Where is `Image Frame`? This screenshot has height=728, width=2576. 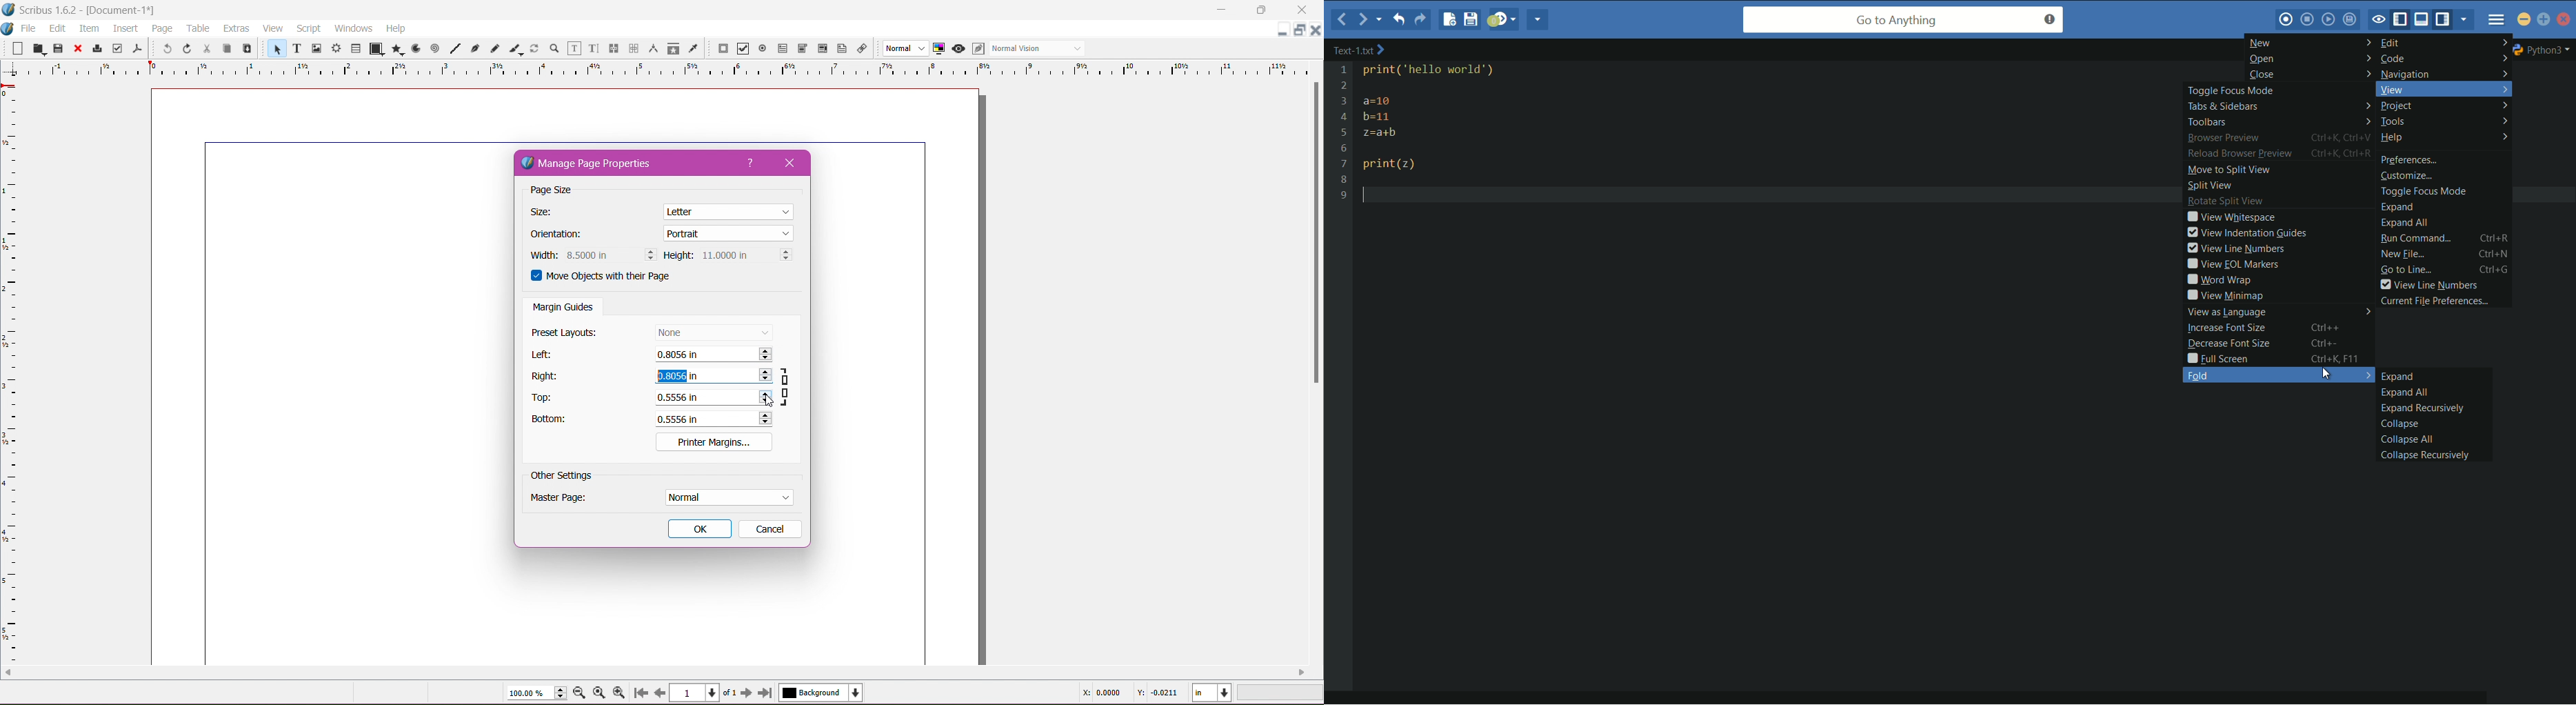 Image Frame is located at coordinates (317, 49).